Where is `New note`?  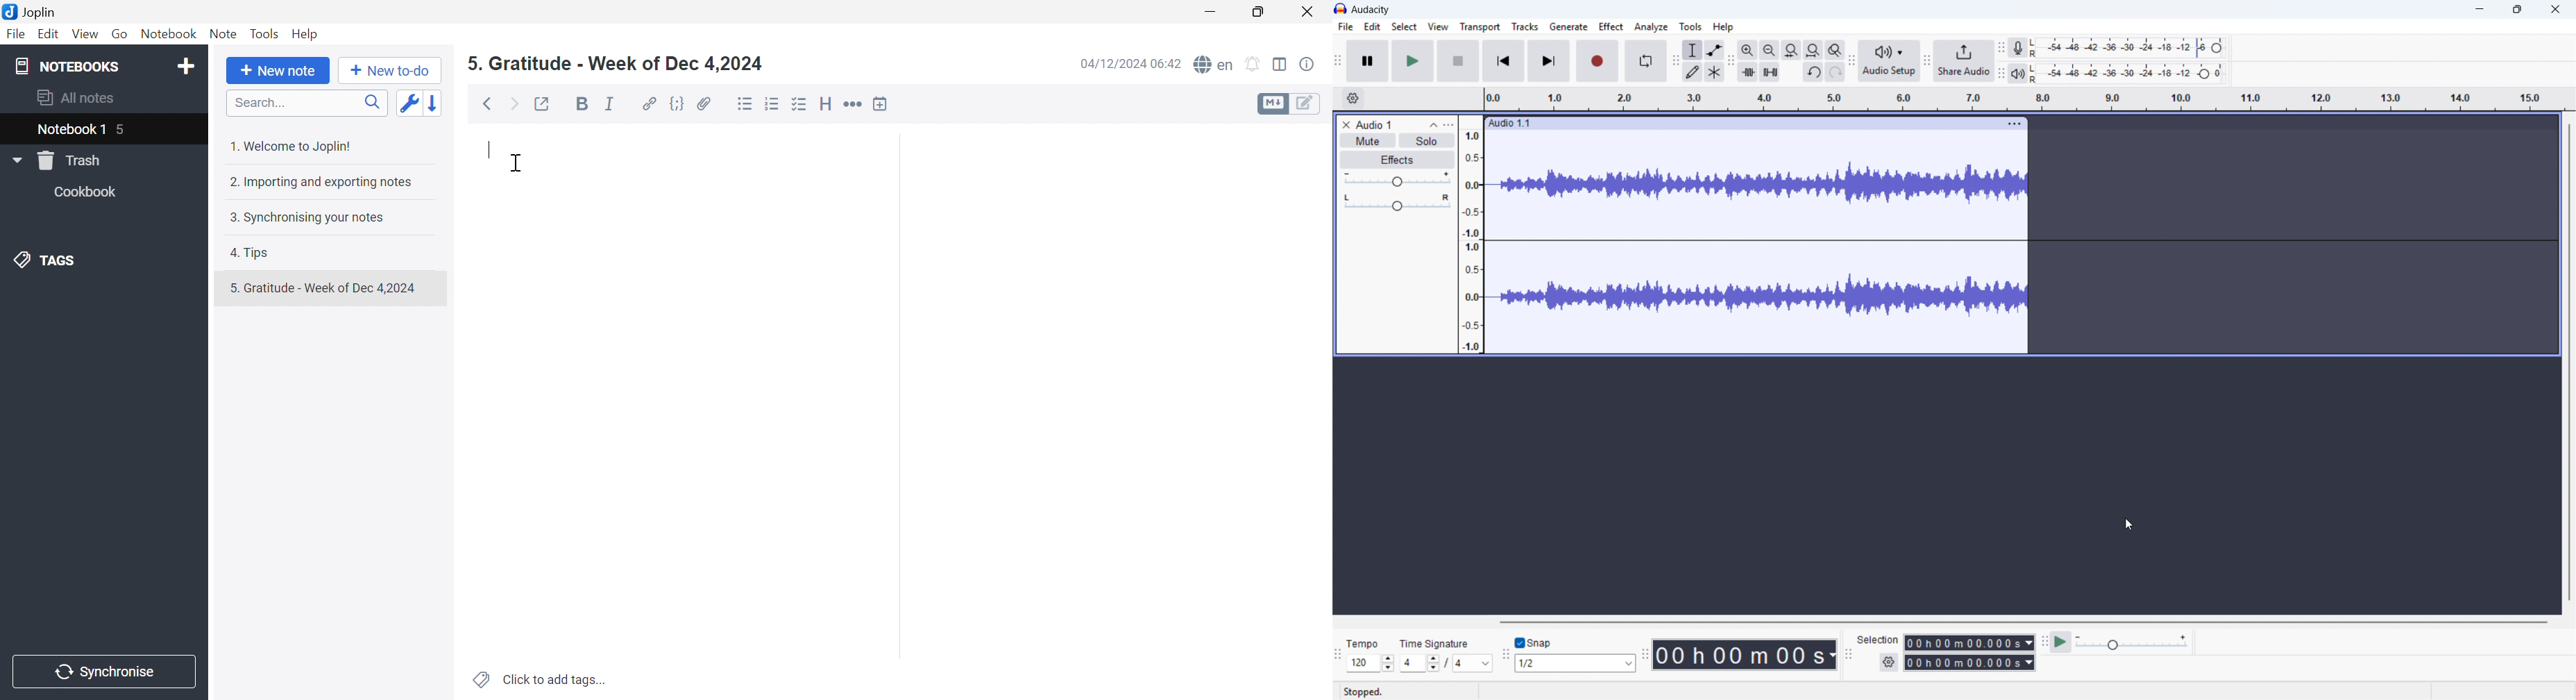
New note is located at coordinates (278, 71).